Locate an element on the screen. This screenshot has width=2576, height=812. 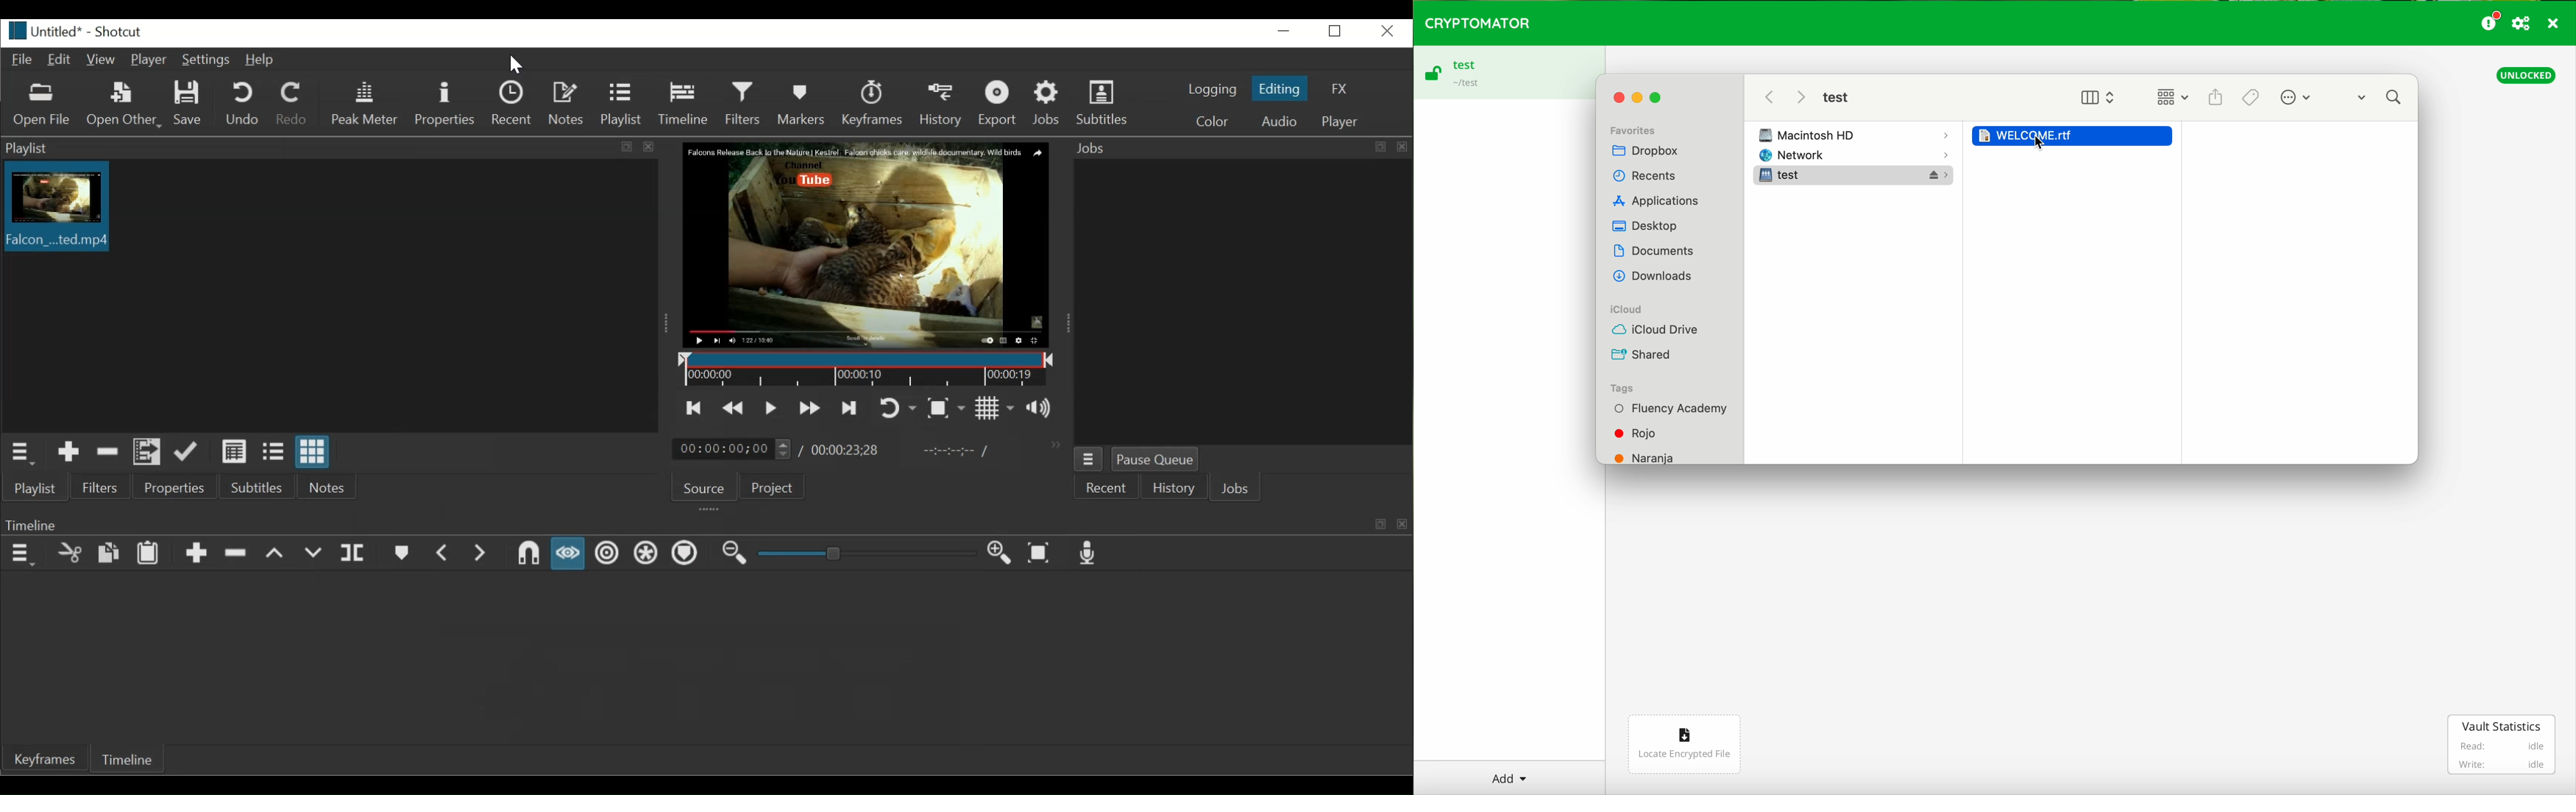
test is located at coordinates (1836, 97).